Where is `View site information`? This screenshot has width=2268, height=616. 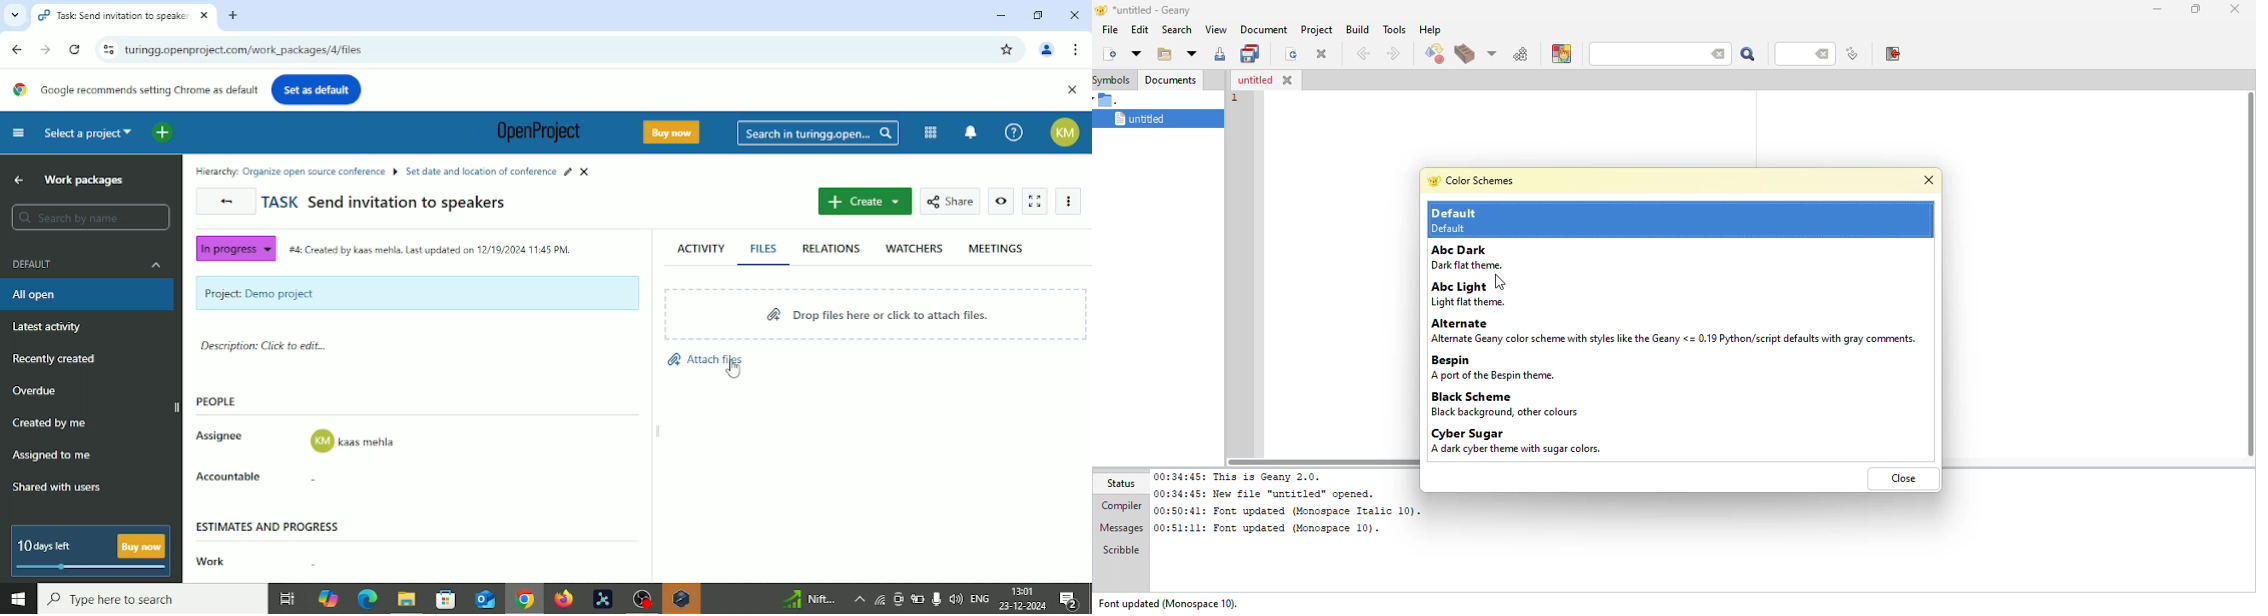
View site information is located at coordinates (106, 49).